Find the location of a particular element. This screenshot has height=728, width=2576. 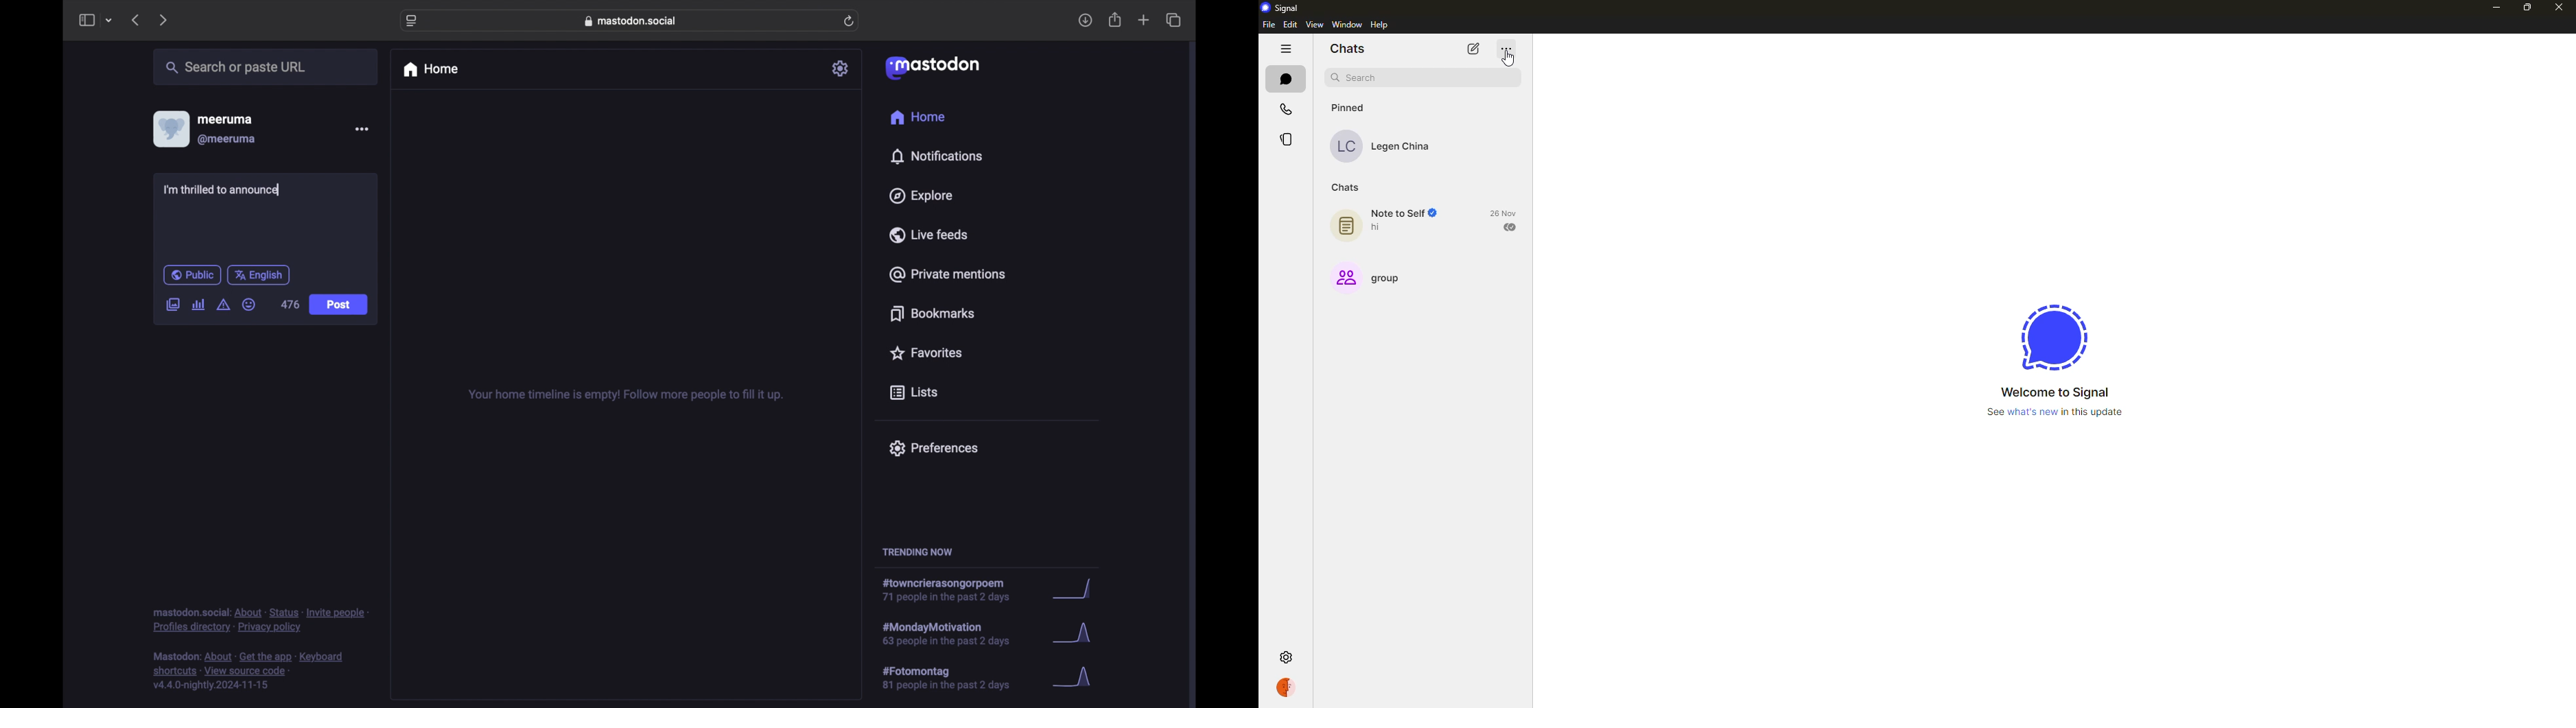

what's new is located at coordinates (2057, 412).